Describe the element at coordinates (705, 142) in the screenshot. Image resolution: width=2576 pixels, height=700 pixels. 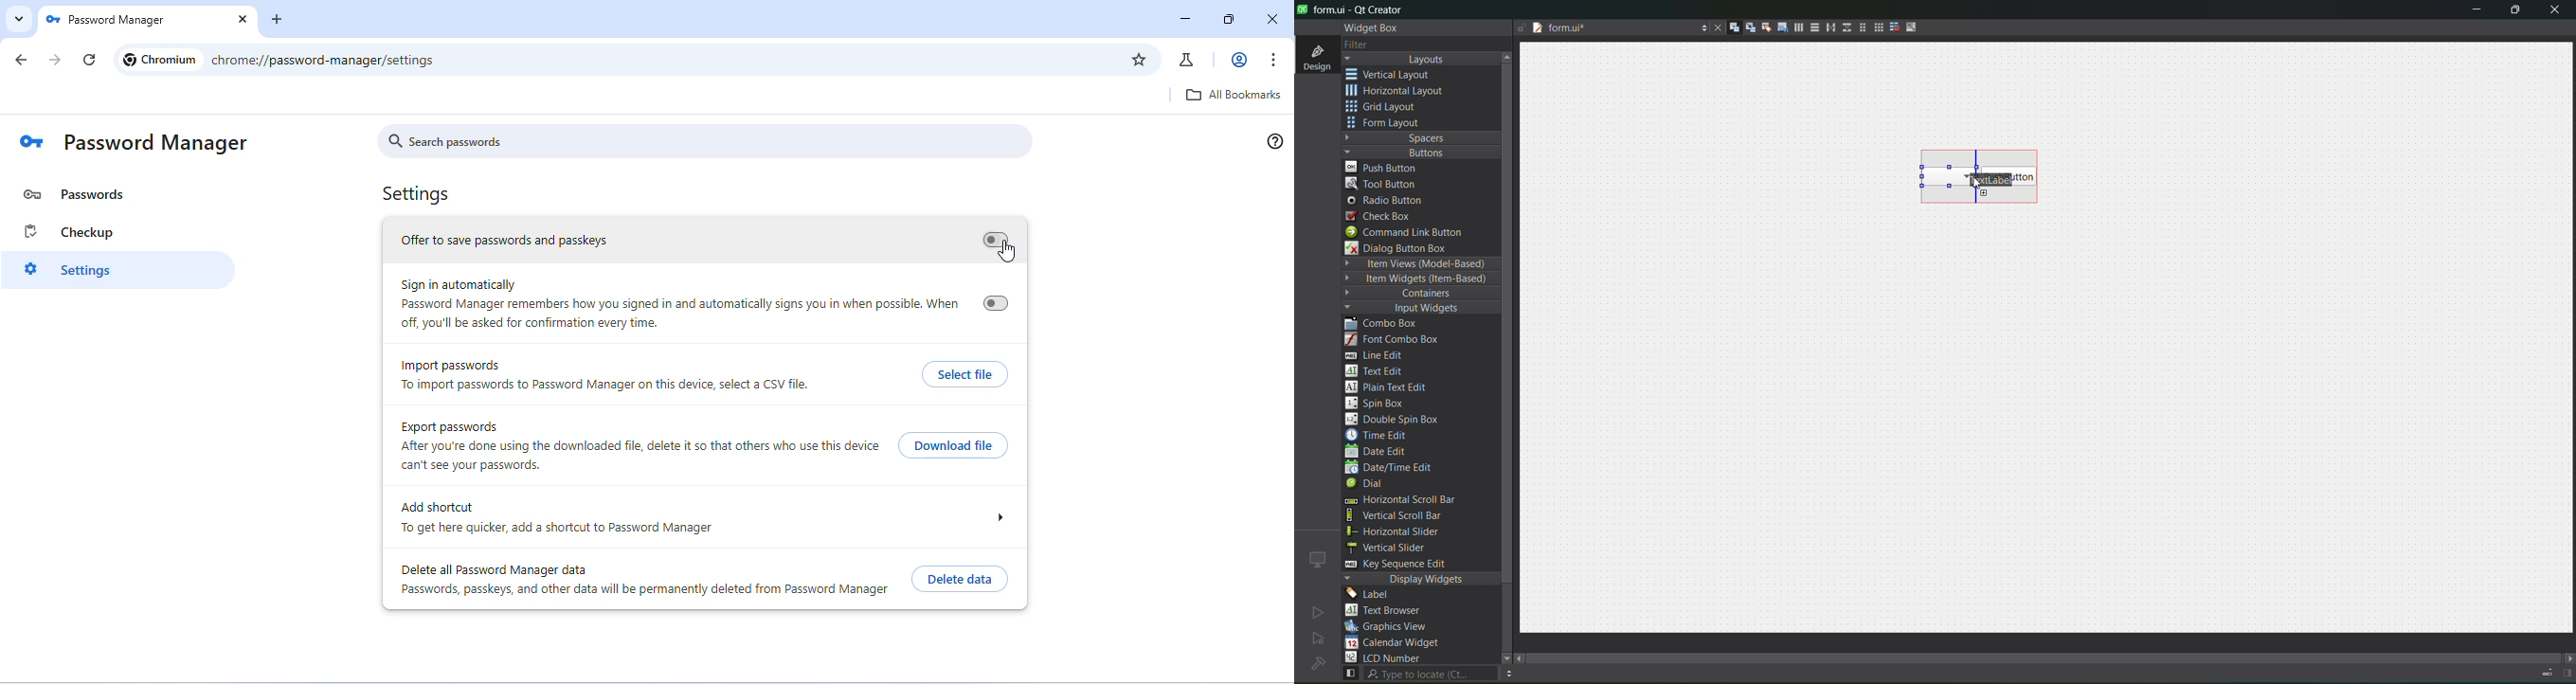
I see `search passwords` at that location.